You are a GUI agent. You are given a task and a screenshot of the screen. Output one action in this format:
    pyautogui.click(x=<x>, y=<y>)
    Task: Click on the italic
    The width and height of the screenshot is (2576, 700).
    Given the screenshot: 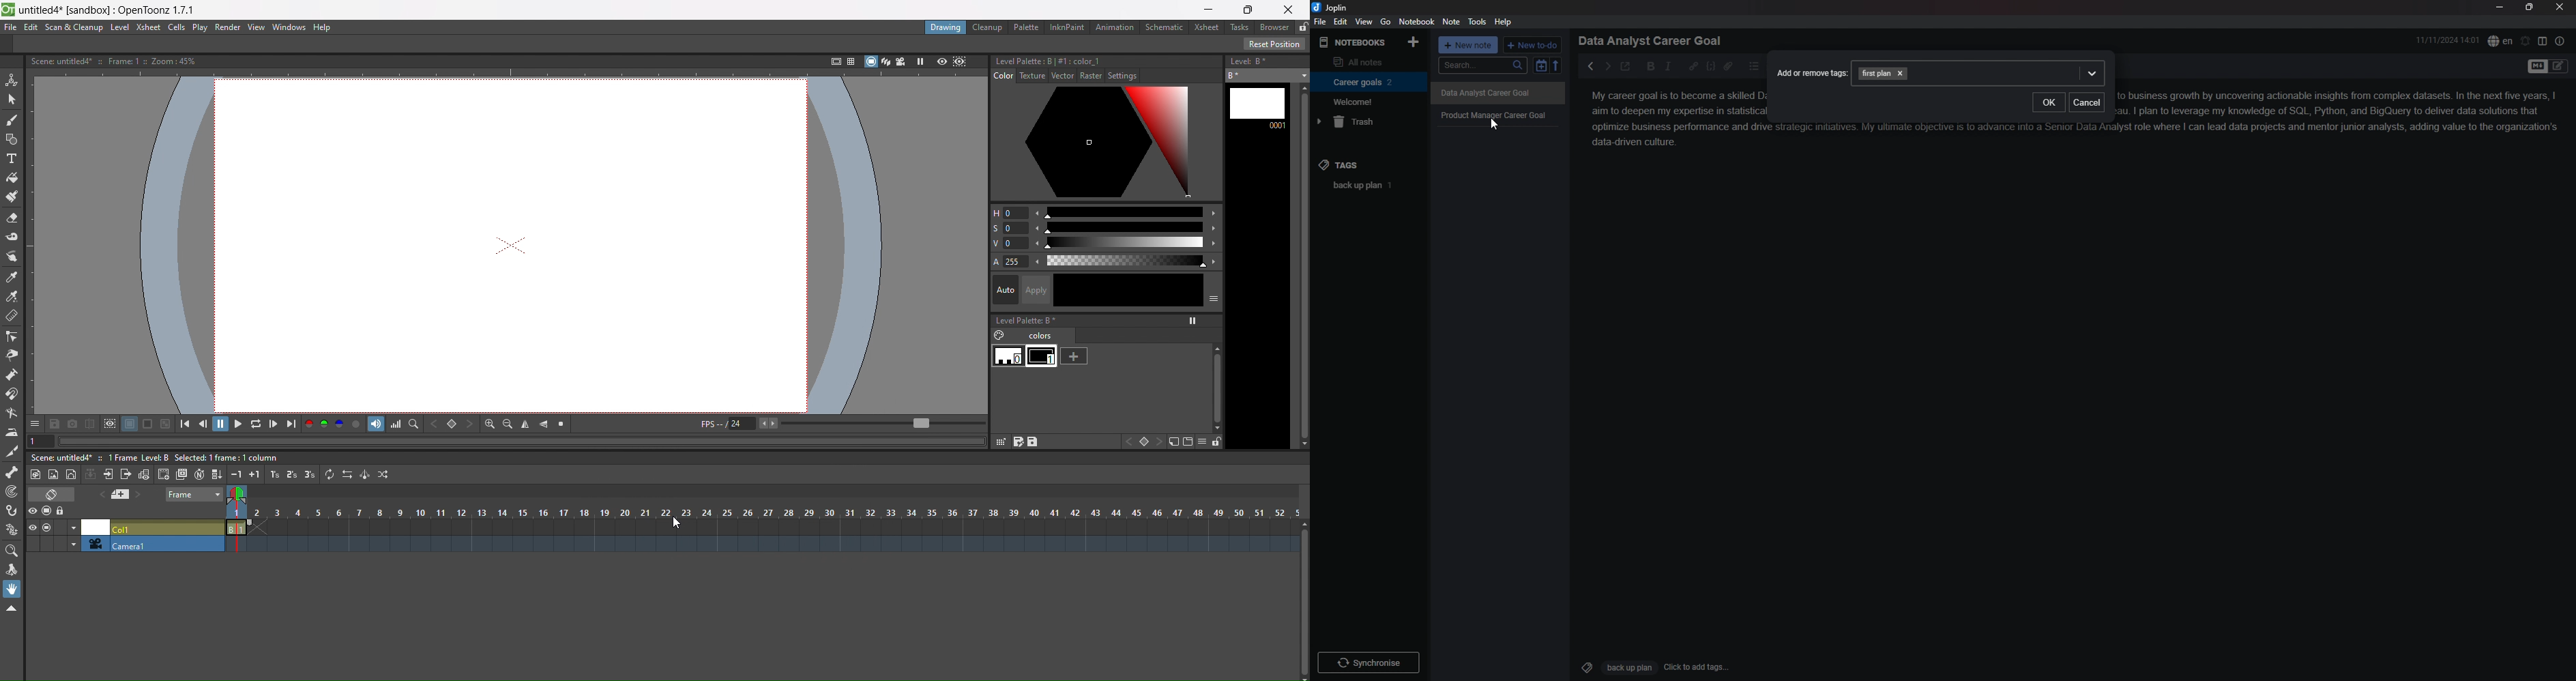 What is the action you would take?
    pyautogui.click(x=1668, y=67)
    